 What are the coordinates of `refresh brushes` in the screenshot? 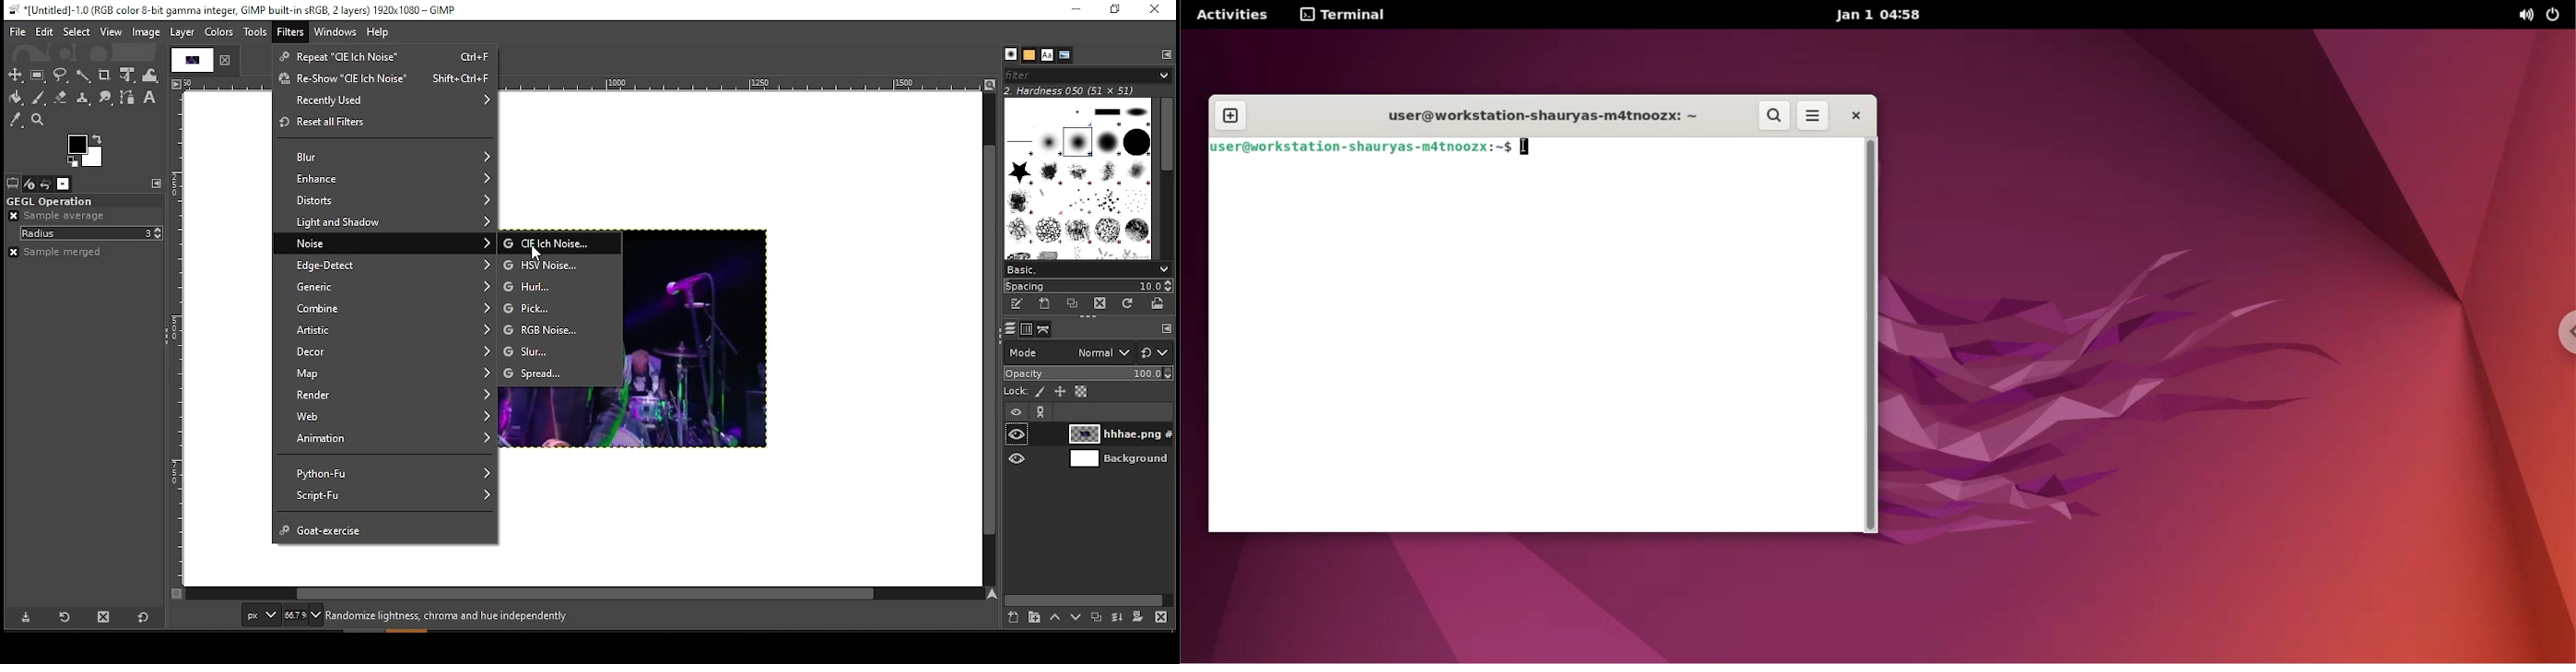 It's located at (1132, 306).